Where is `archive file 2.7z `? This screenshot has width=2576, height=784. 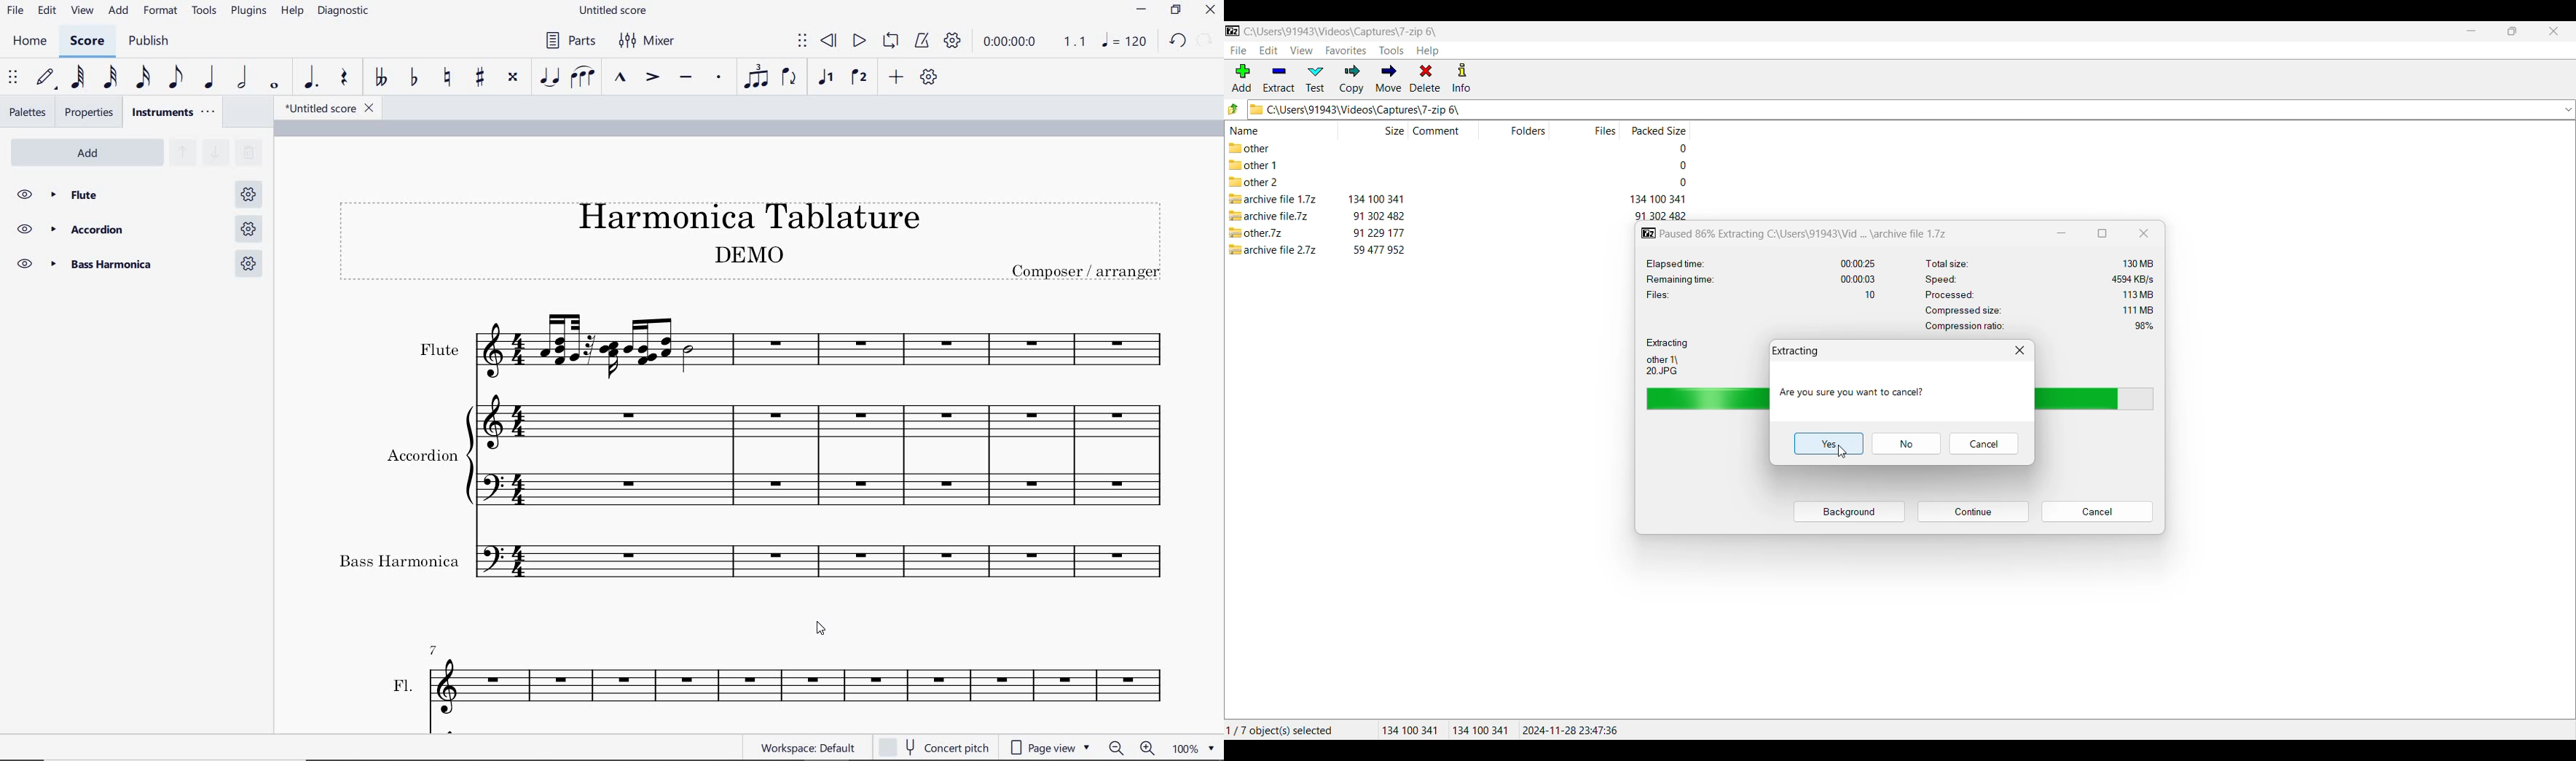
archive file 2.7z  is located at coordinates (1275, 249).